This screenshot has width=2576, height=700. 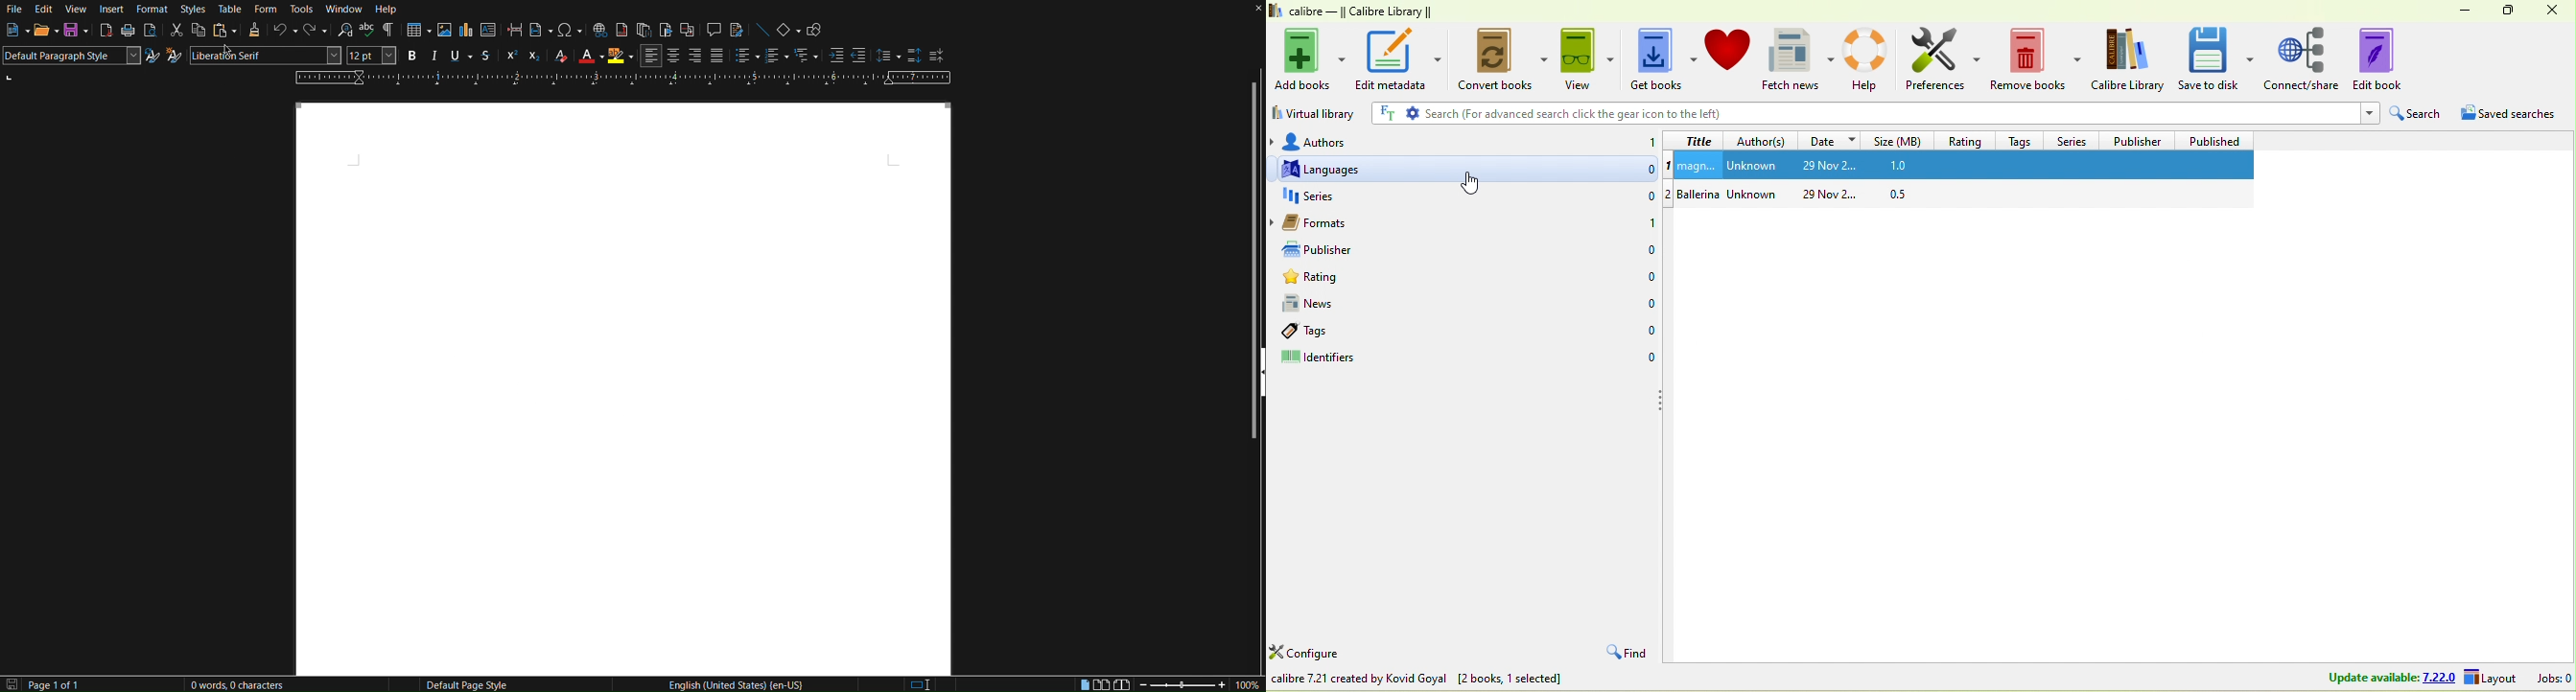 I want to click on donate, so click(x=1730, y=58).